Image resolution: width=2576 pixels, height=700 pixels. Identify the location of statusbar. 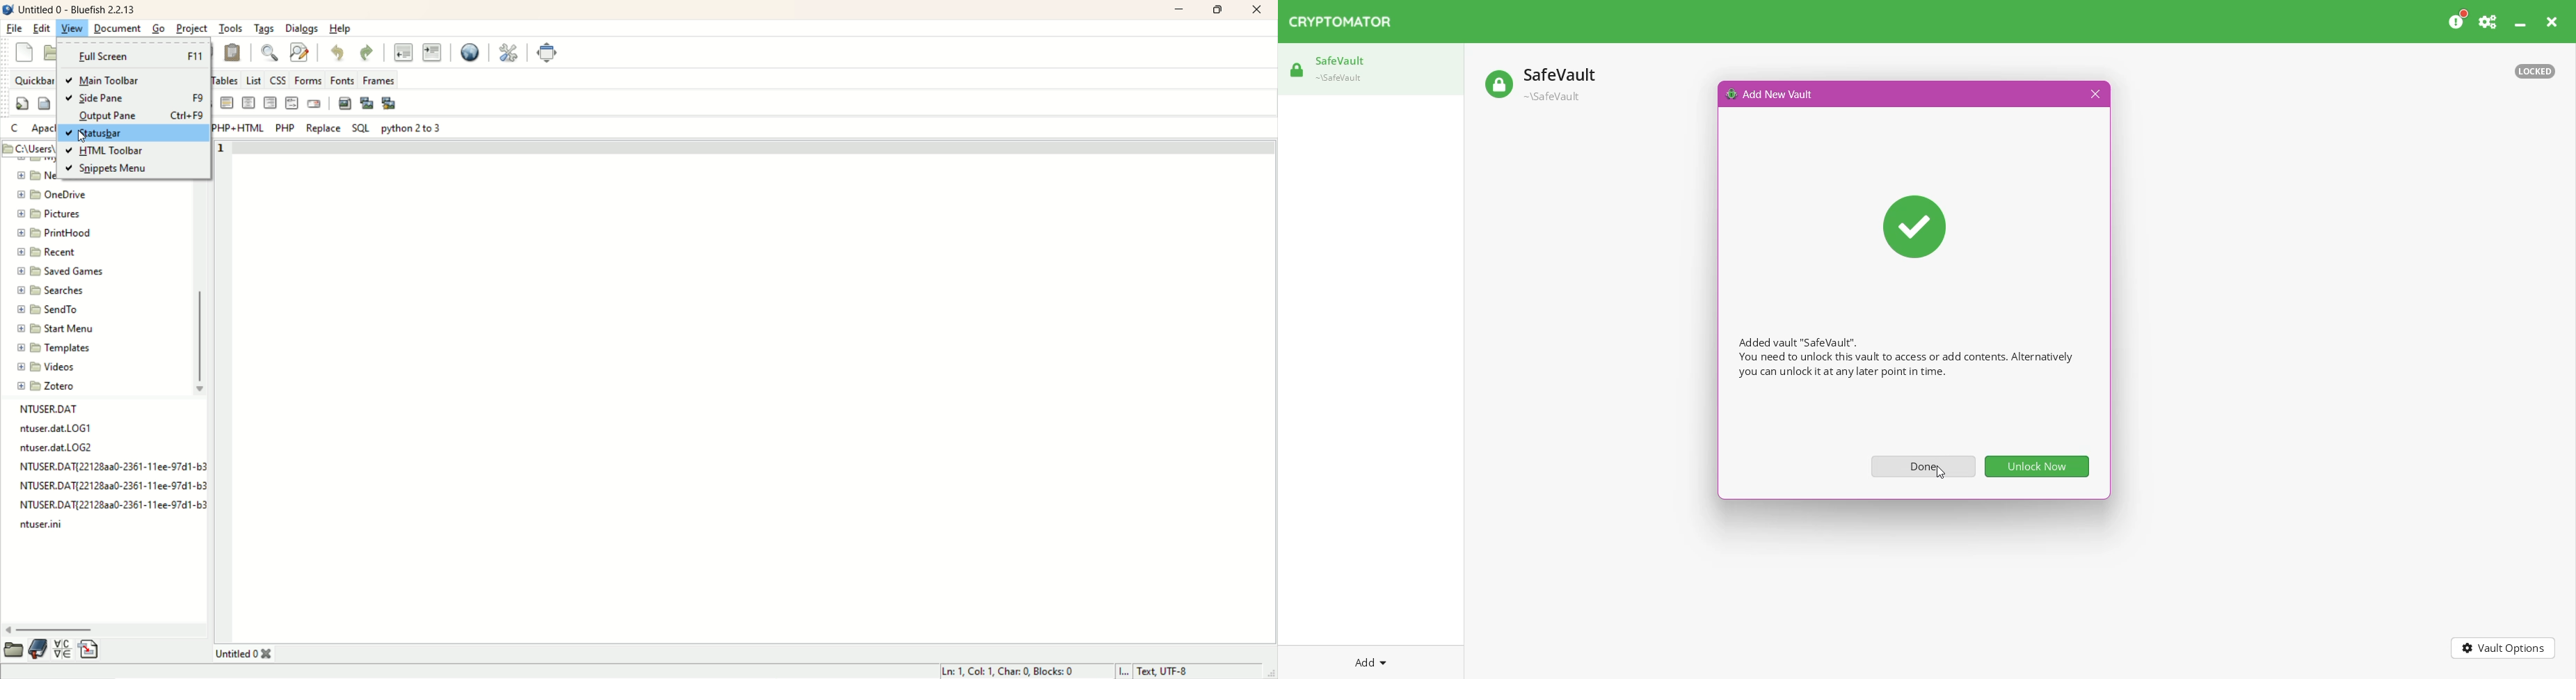
(131, 134).